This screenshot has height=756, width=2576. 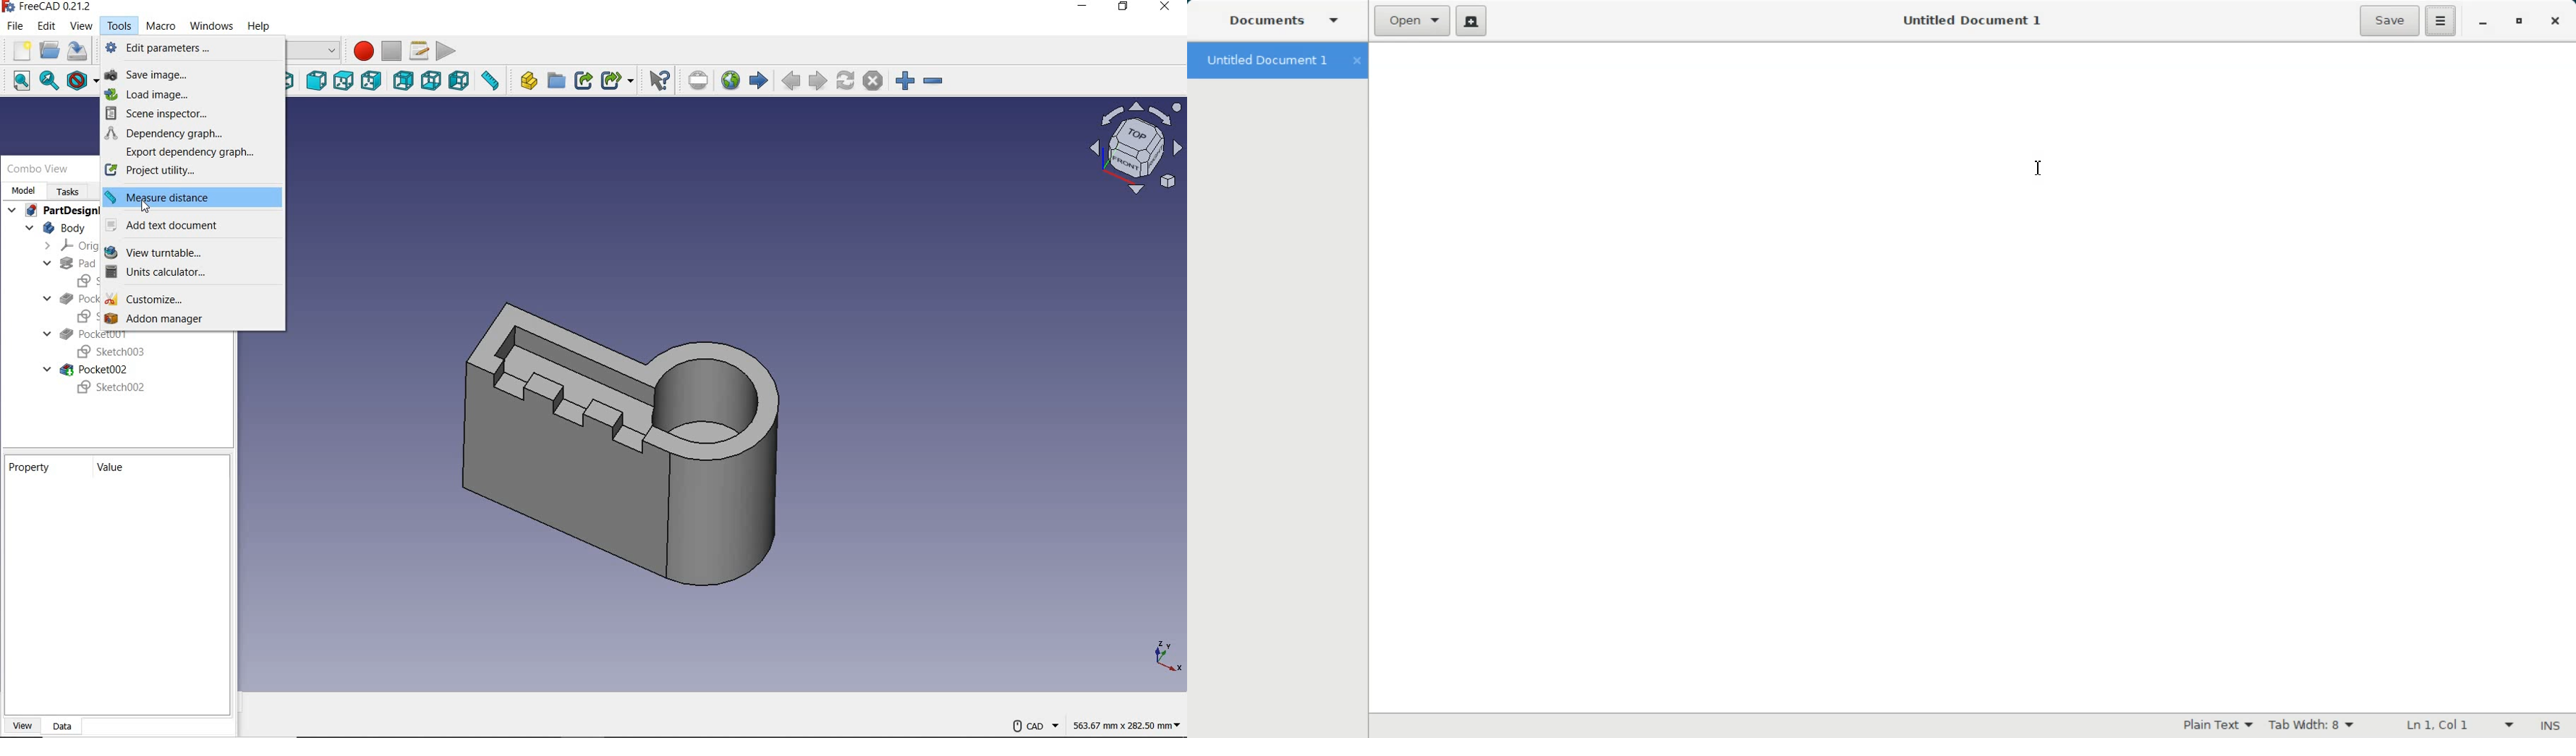 I want to click on CUSTOMIZE, so click(x=188, y=298).